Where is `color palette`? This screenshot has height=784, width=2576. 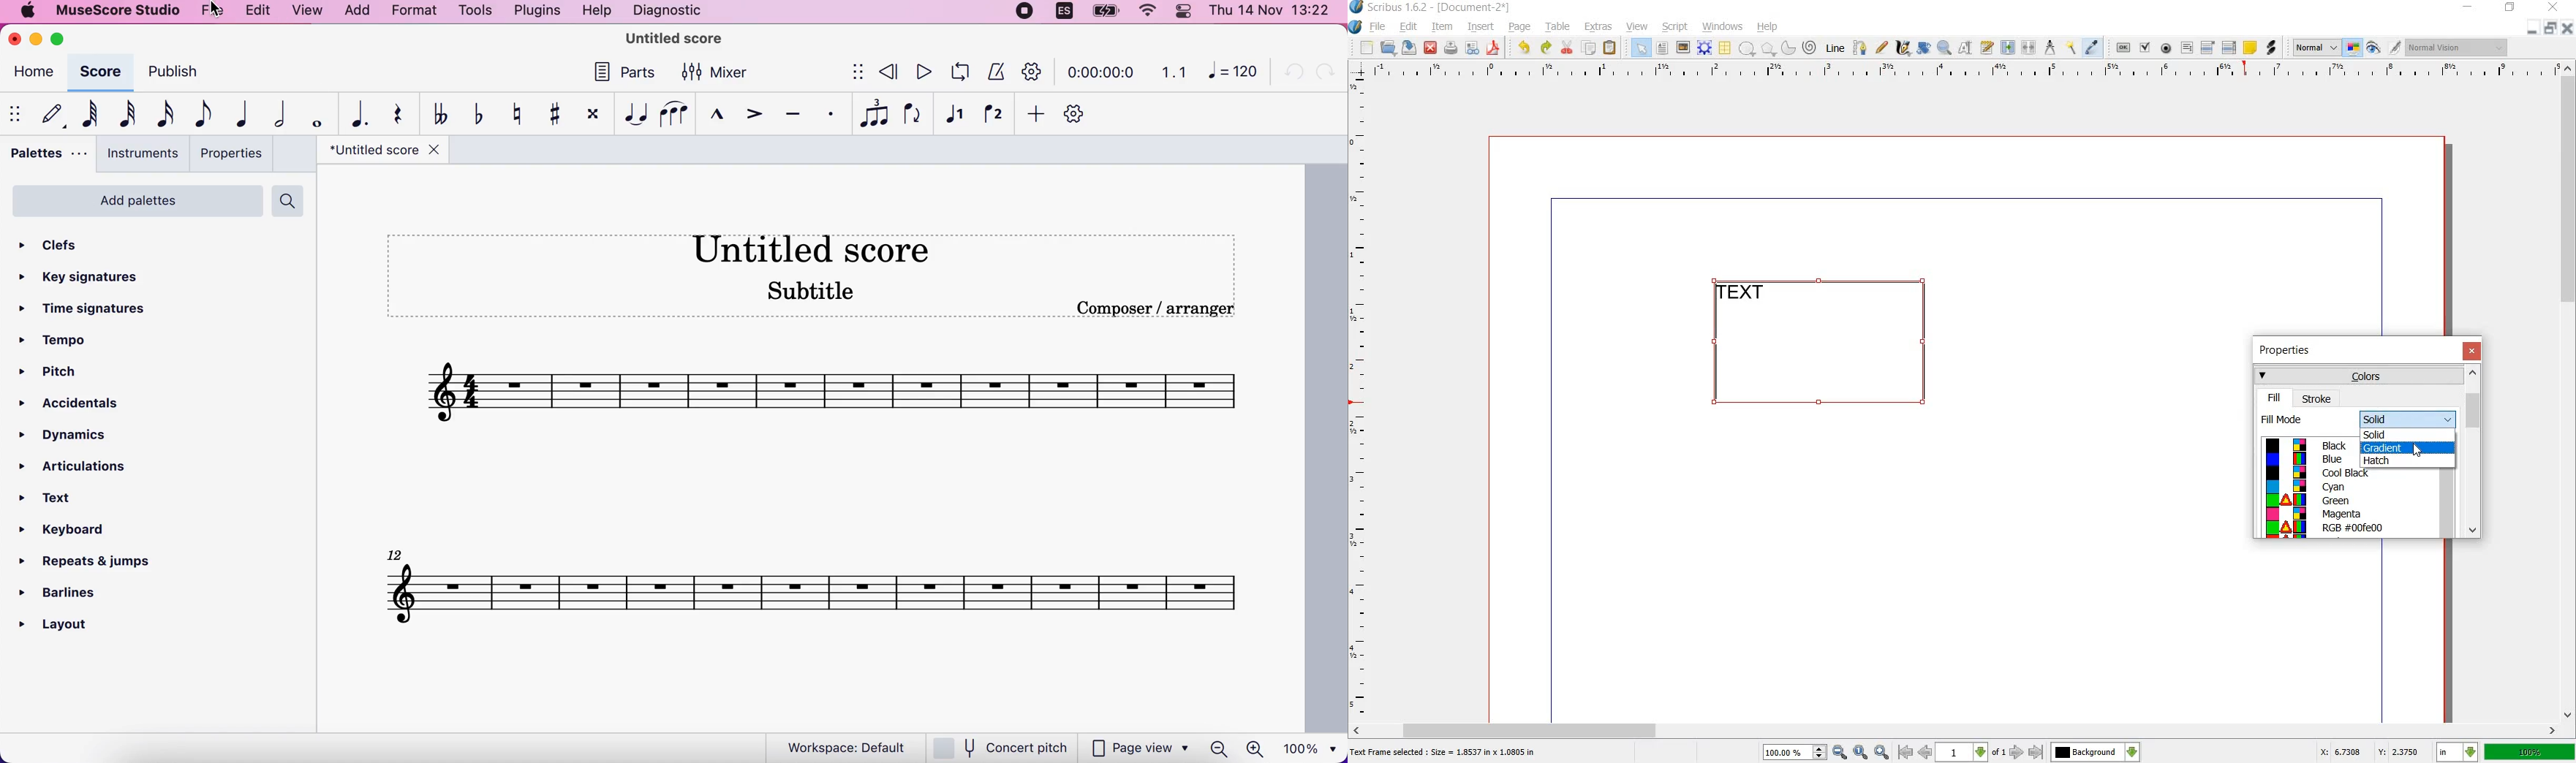 color palette is located at coordinates (2286, 487).